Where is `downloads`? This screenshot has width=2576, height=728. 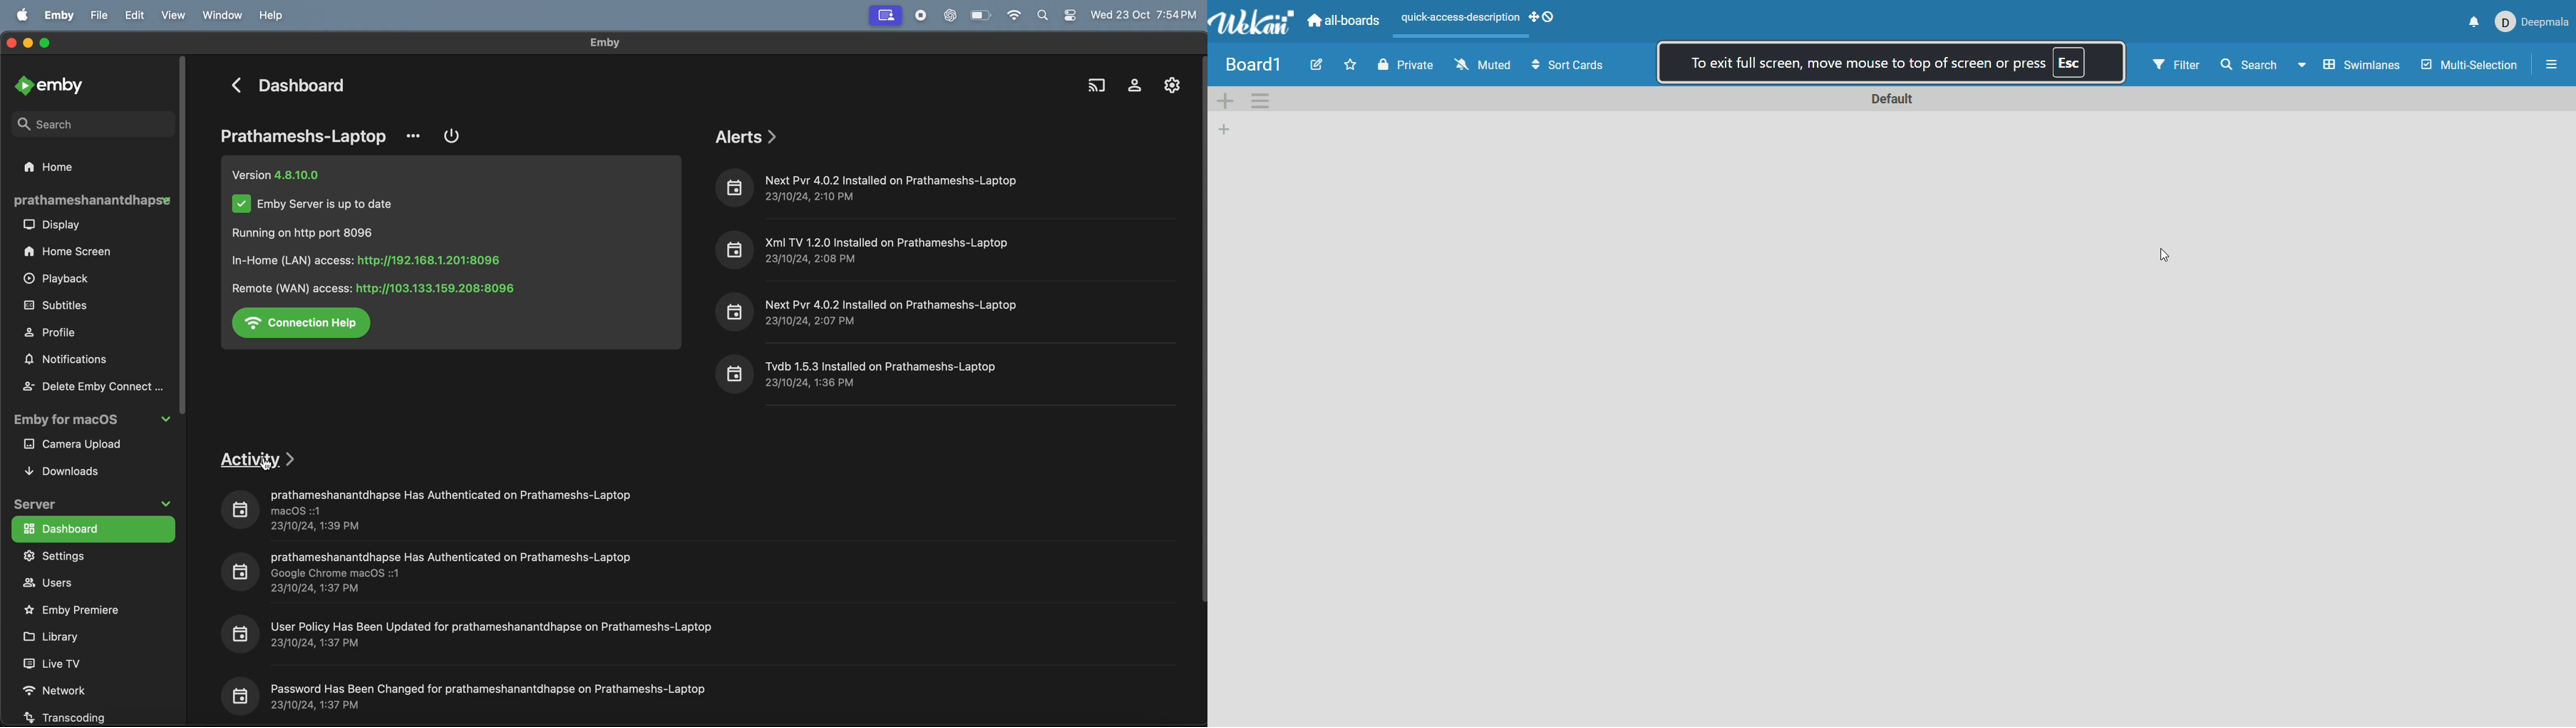 downloads is located at coordinates (73, 471).